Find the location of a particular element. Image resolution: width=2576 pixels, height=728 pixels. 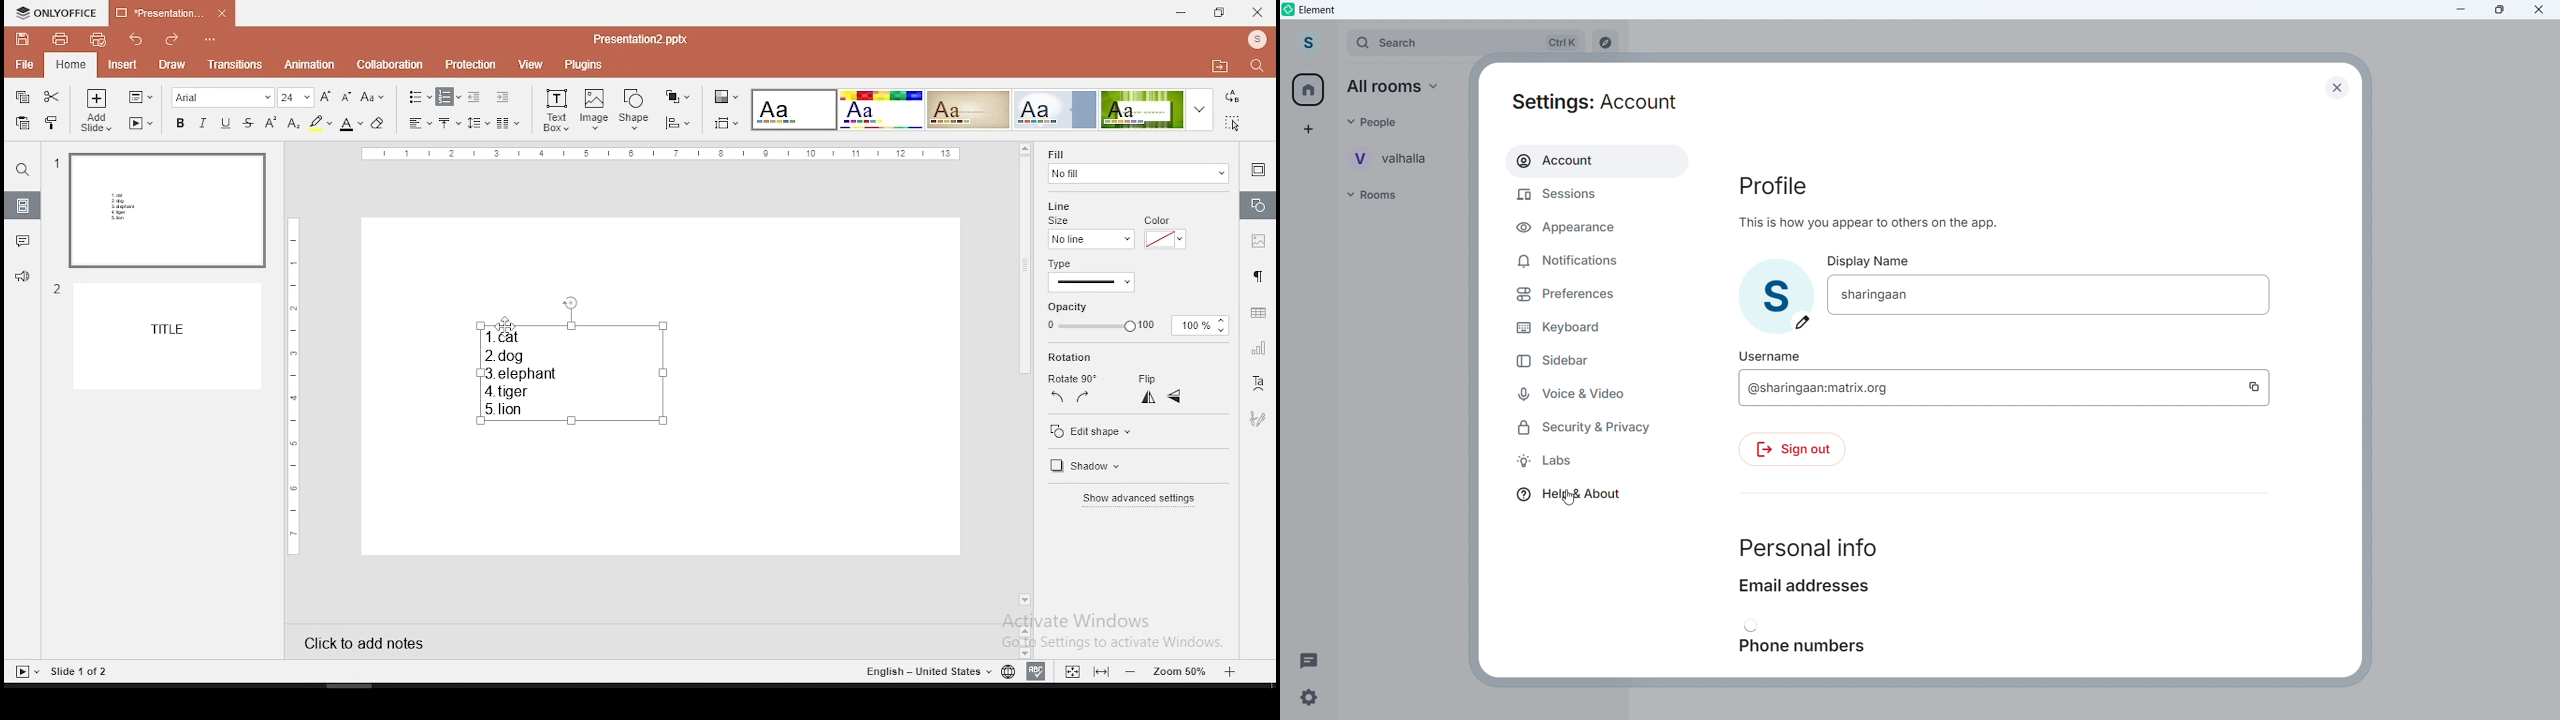

 is located at coordinates (1378, 121).